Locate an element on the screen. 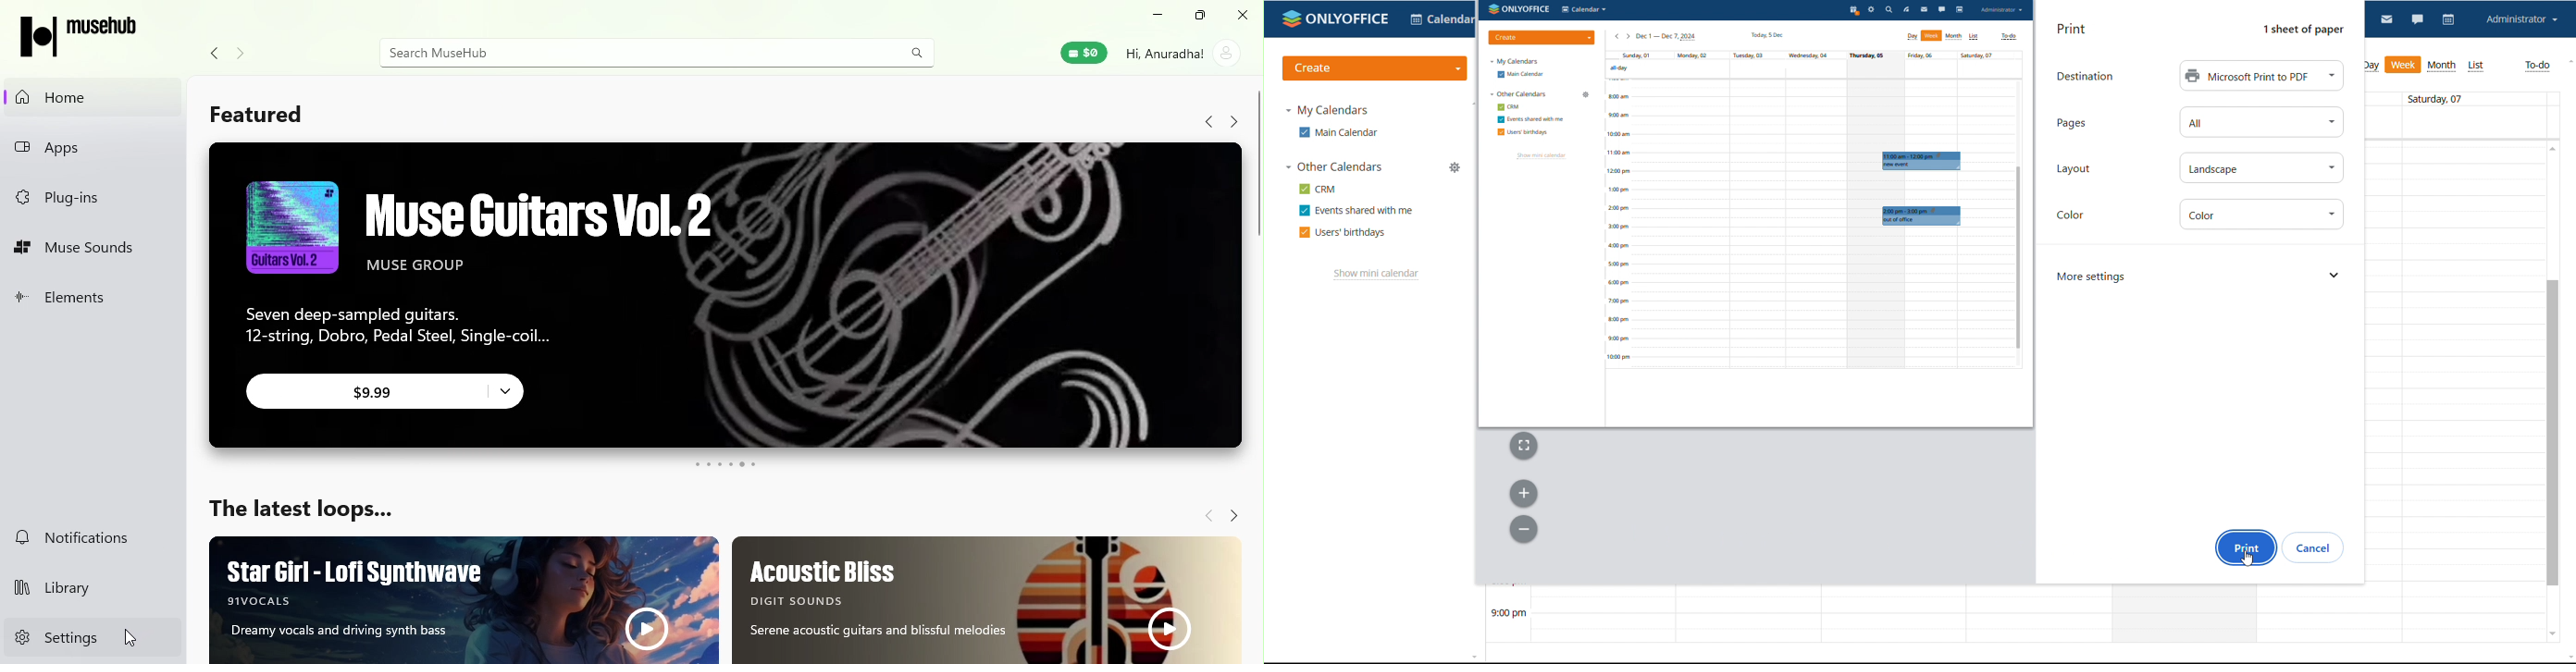 Image resolution: width=2576 pixels, height=672 pixels. Search is located at coordinates (917, 52).